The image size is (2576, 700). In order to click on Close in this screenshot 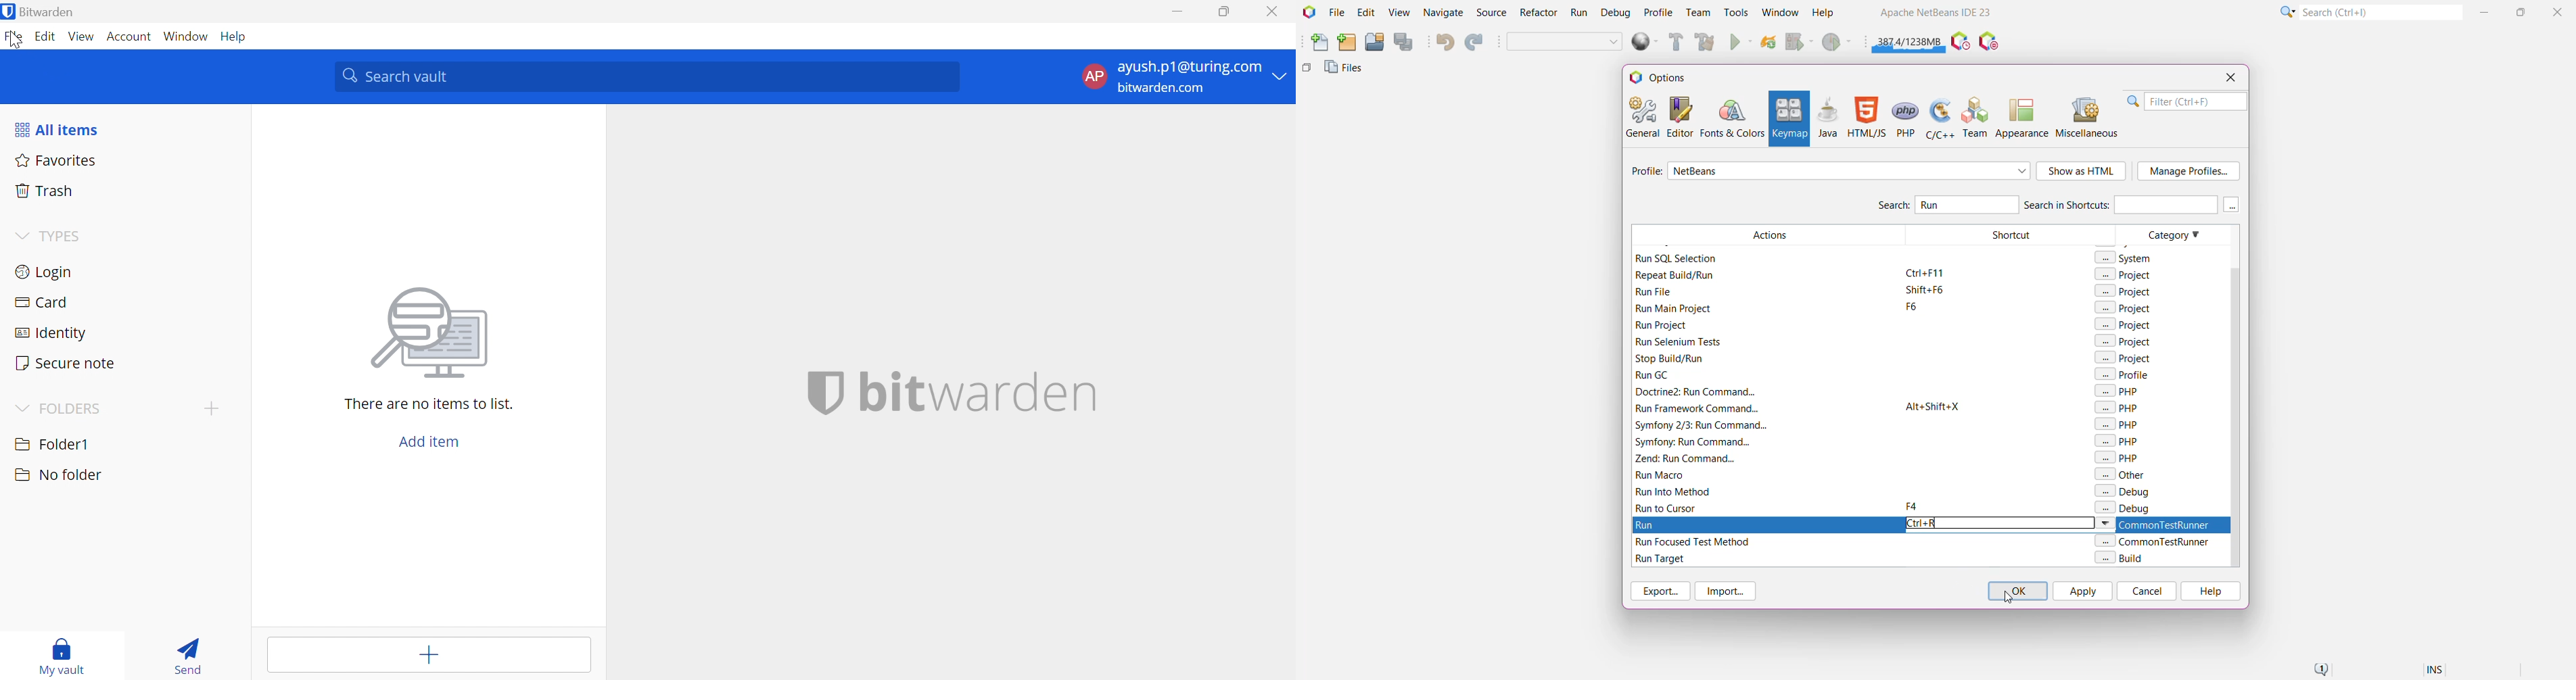, I will do `click(1273, 11)`.